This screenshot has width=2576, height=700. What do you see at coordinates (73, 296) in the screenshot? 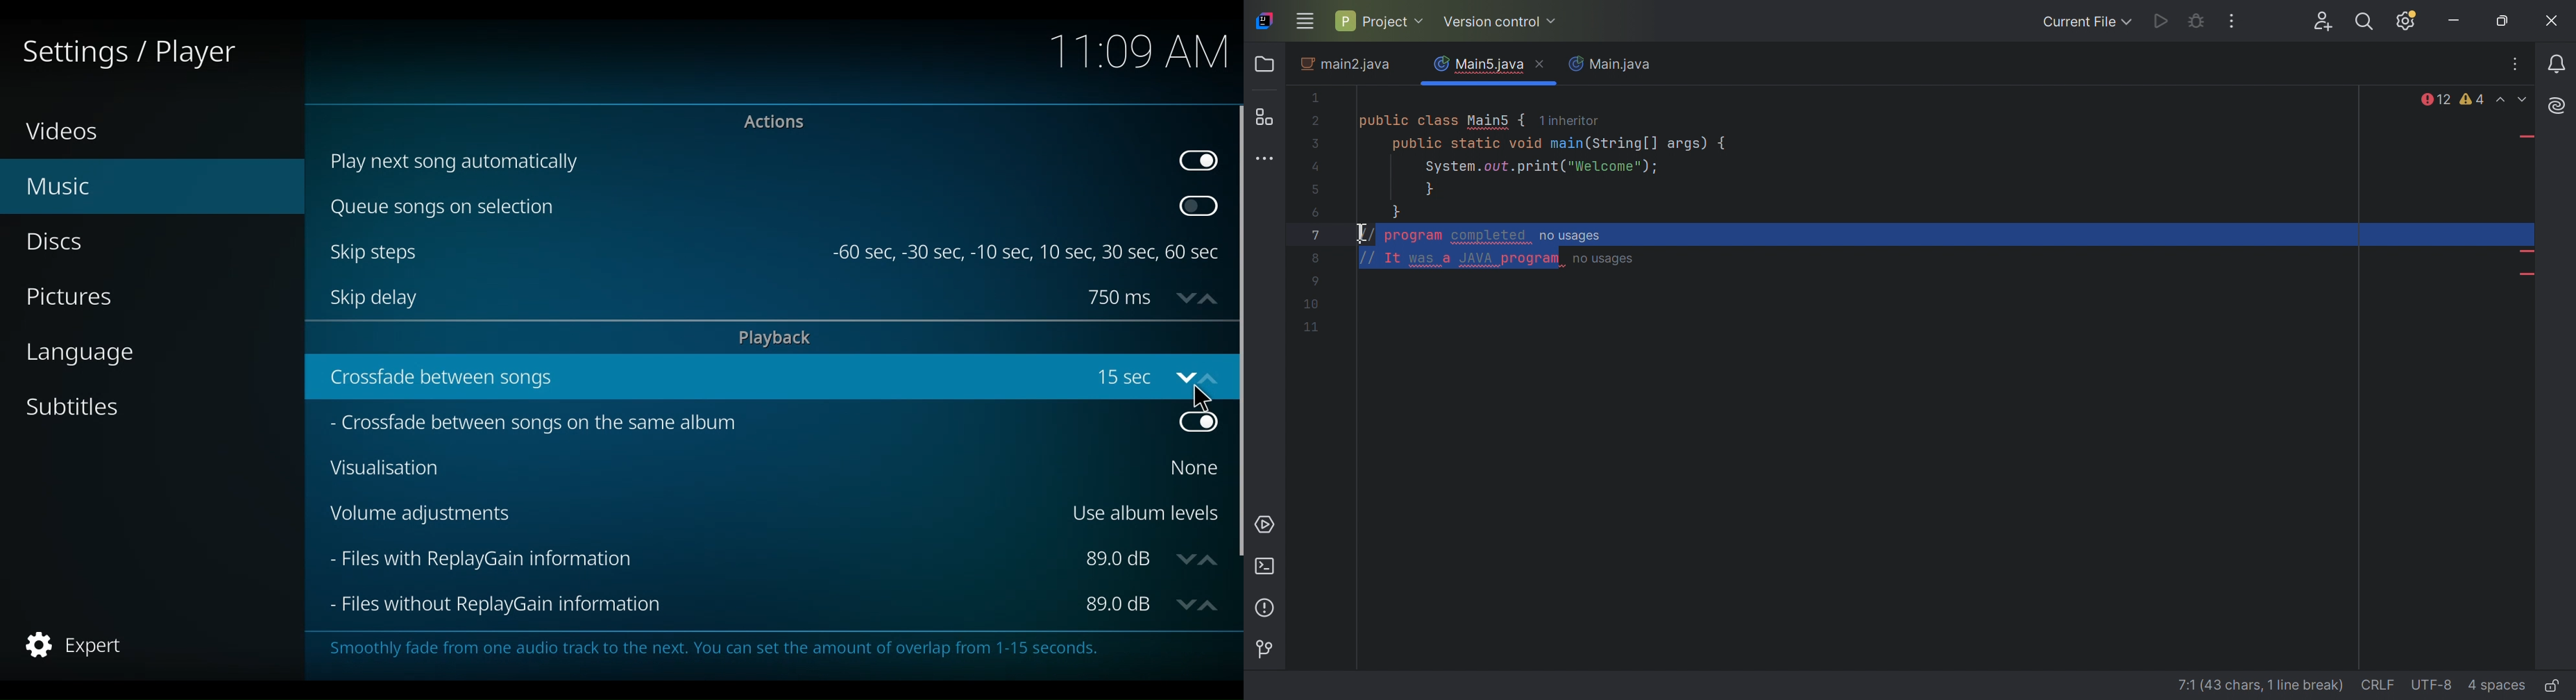
I see `Pictures` at bounding box center [73, 296].